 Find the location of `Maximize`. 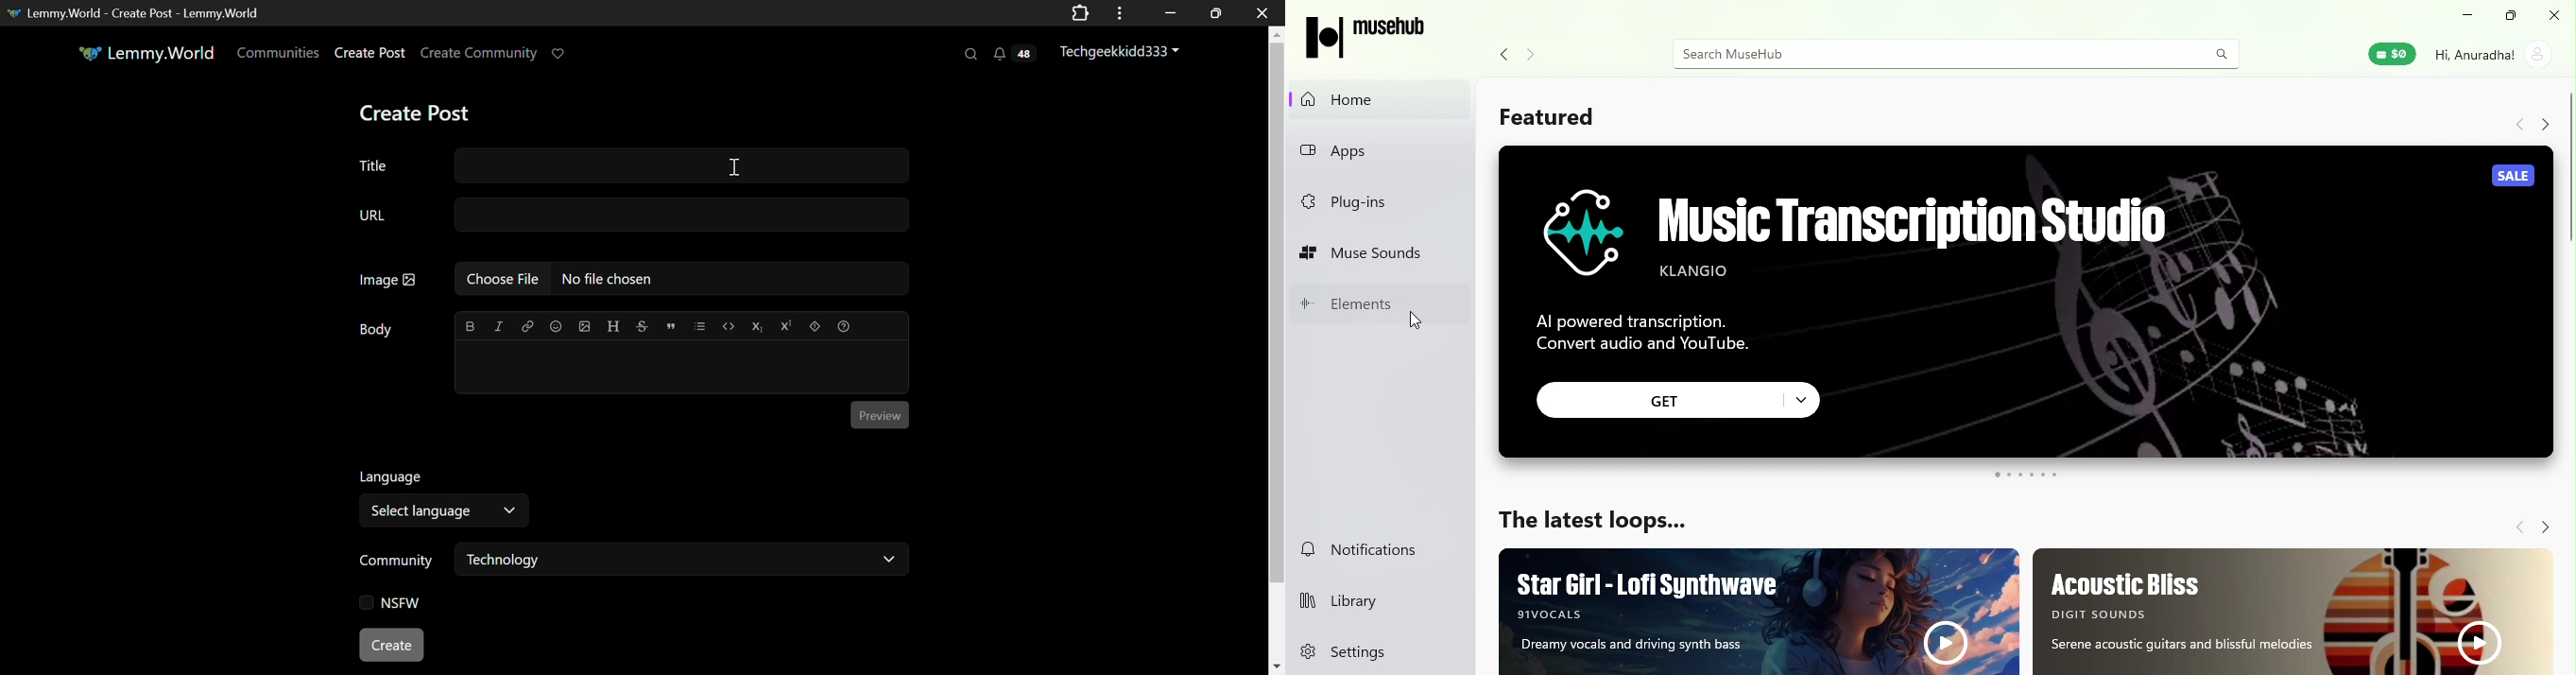

Maximize is located at coordinates (2507, 16).